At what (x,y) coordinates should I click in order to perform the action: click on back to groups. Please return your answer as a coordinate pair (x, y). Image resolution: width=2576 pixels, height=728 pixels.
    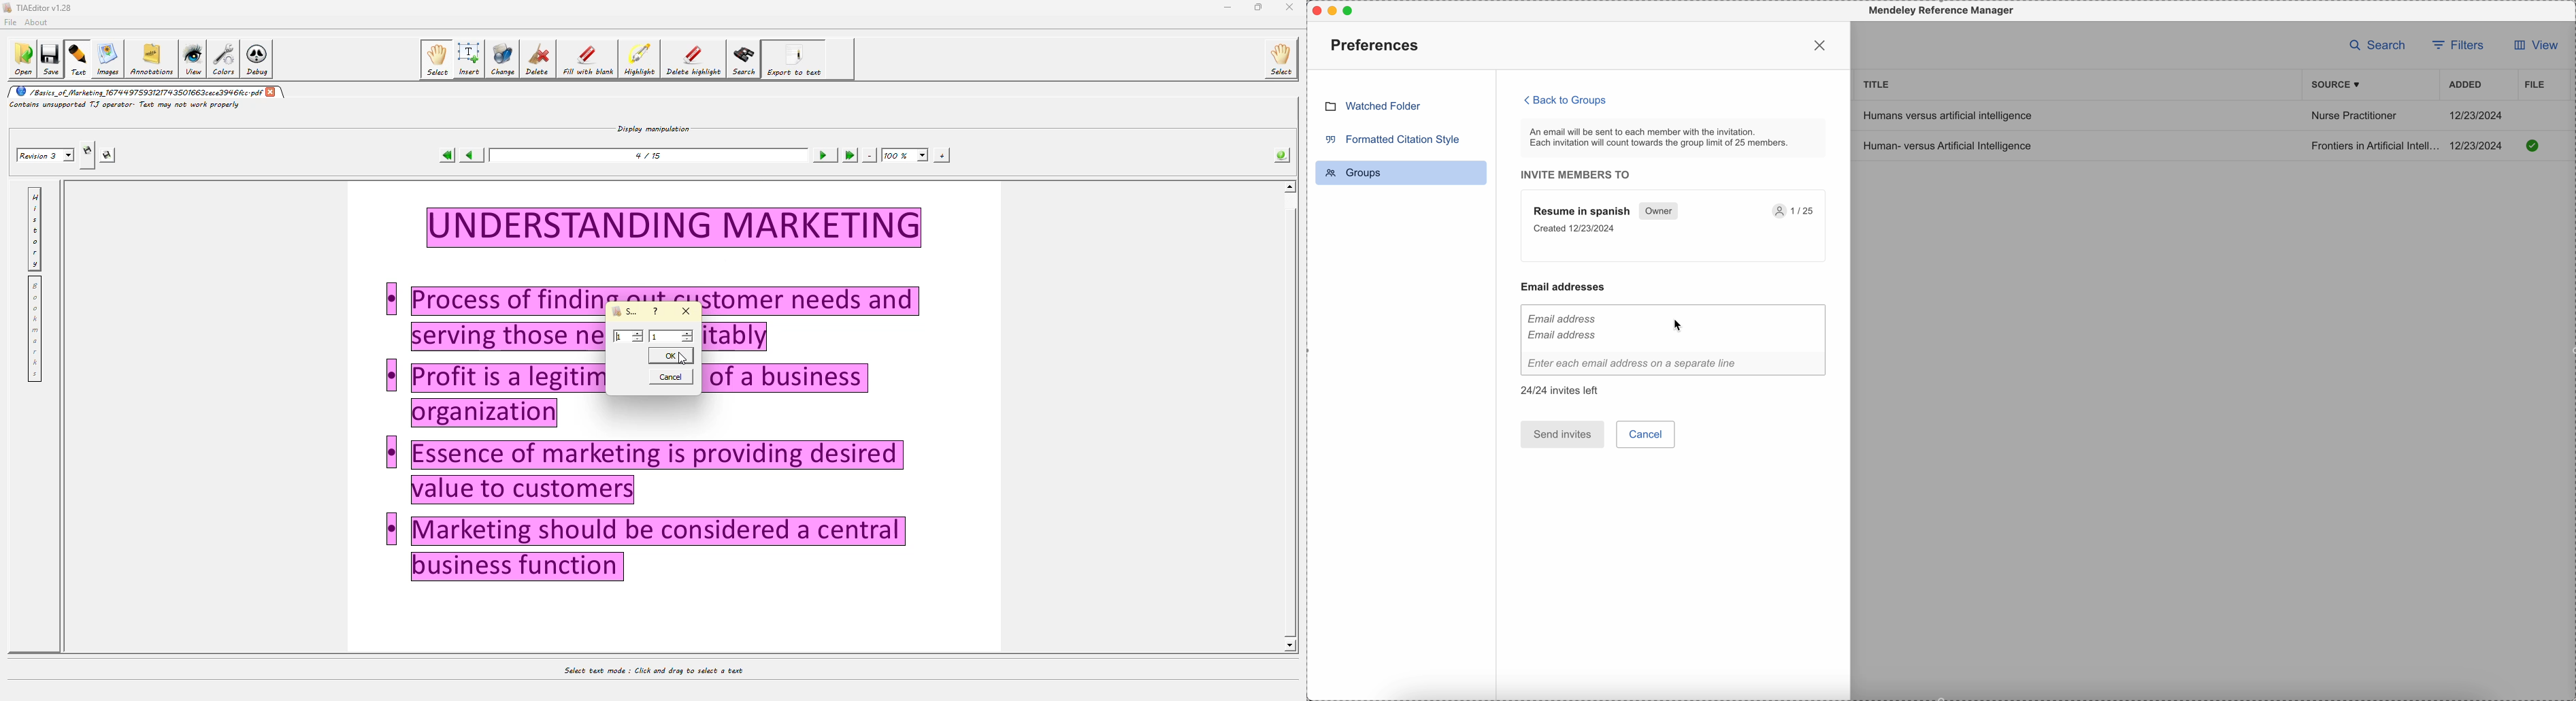
    Looking at the image, I should click on (1566, 100).